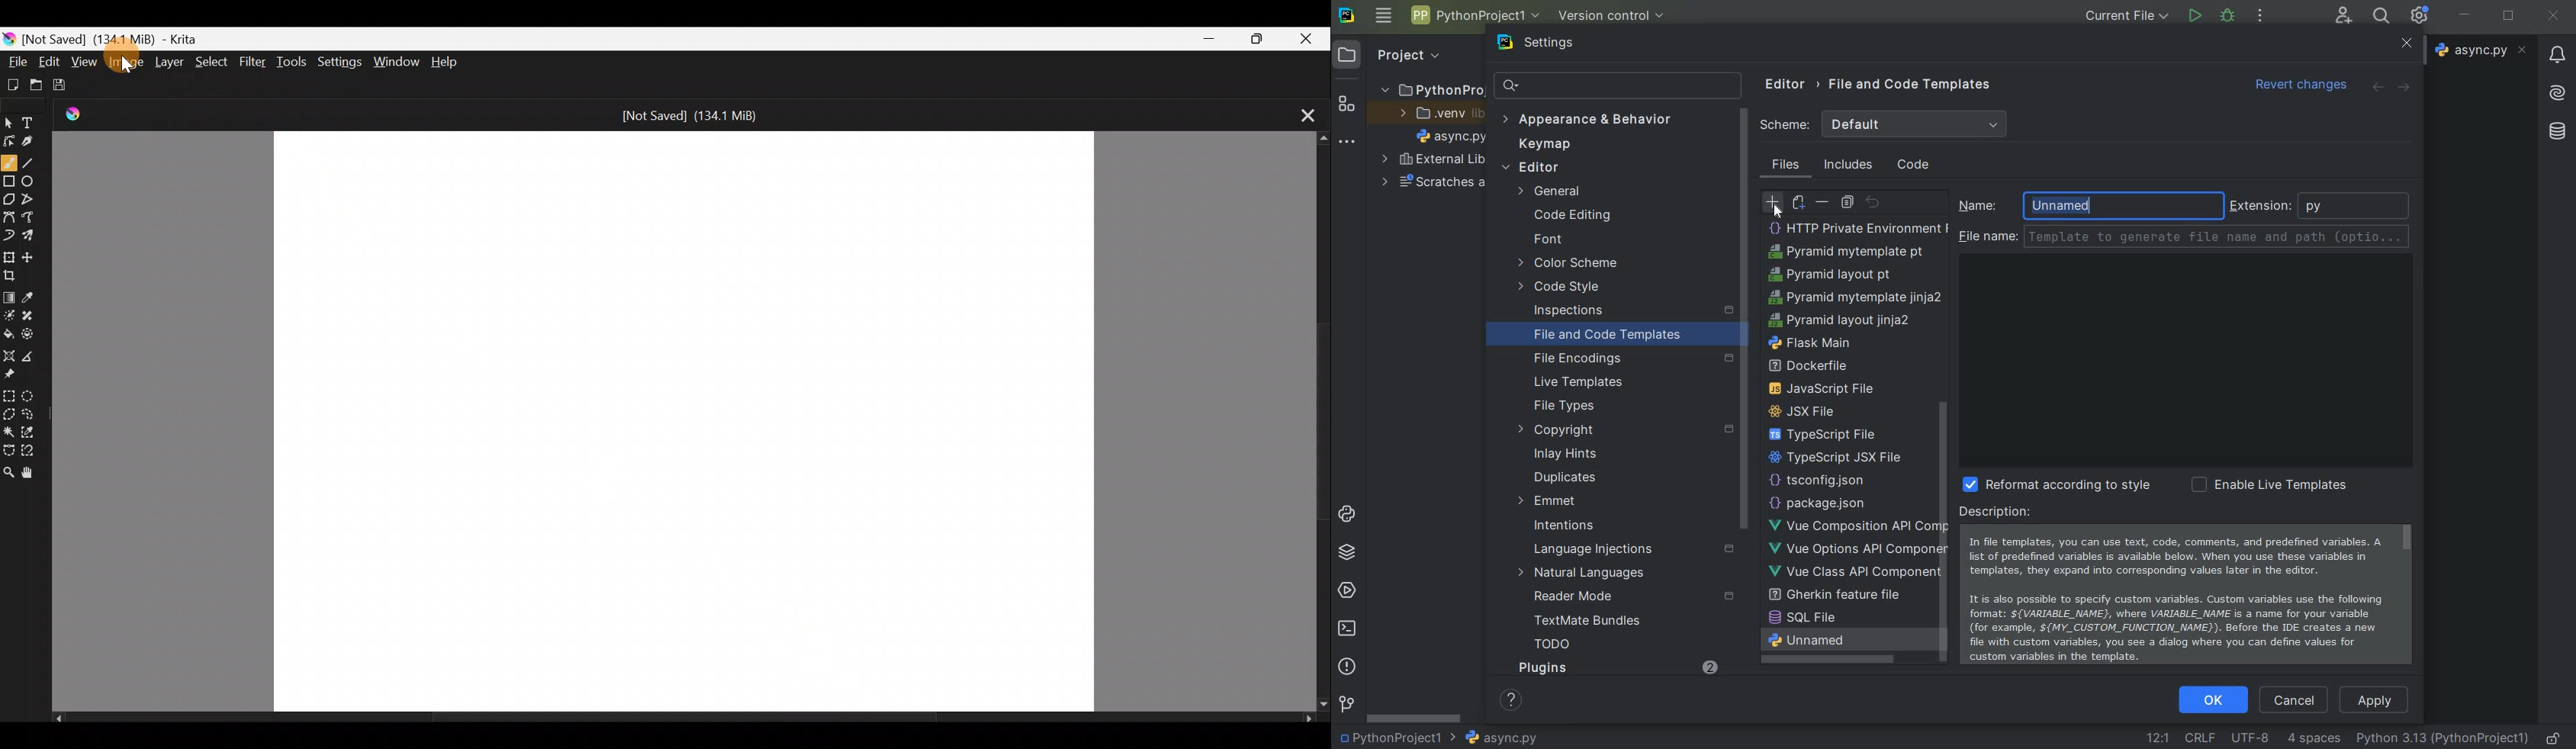 Image resolution: width=2576 pixels, height=756 pixels. Describe the element at coordinates (32, 163) in the screenshot. I see `Line tool` at that location.